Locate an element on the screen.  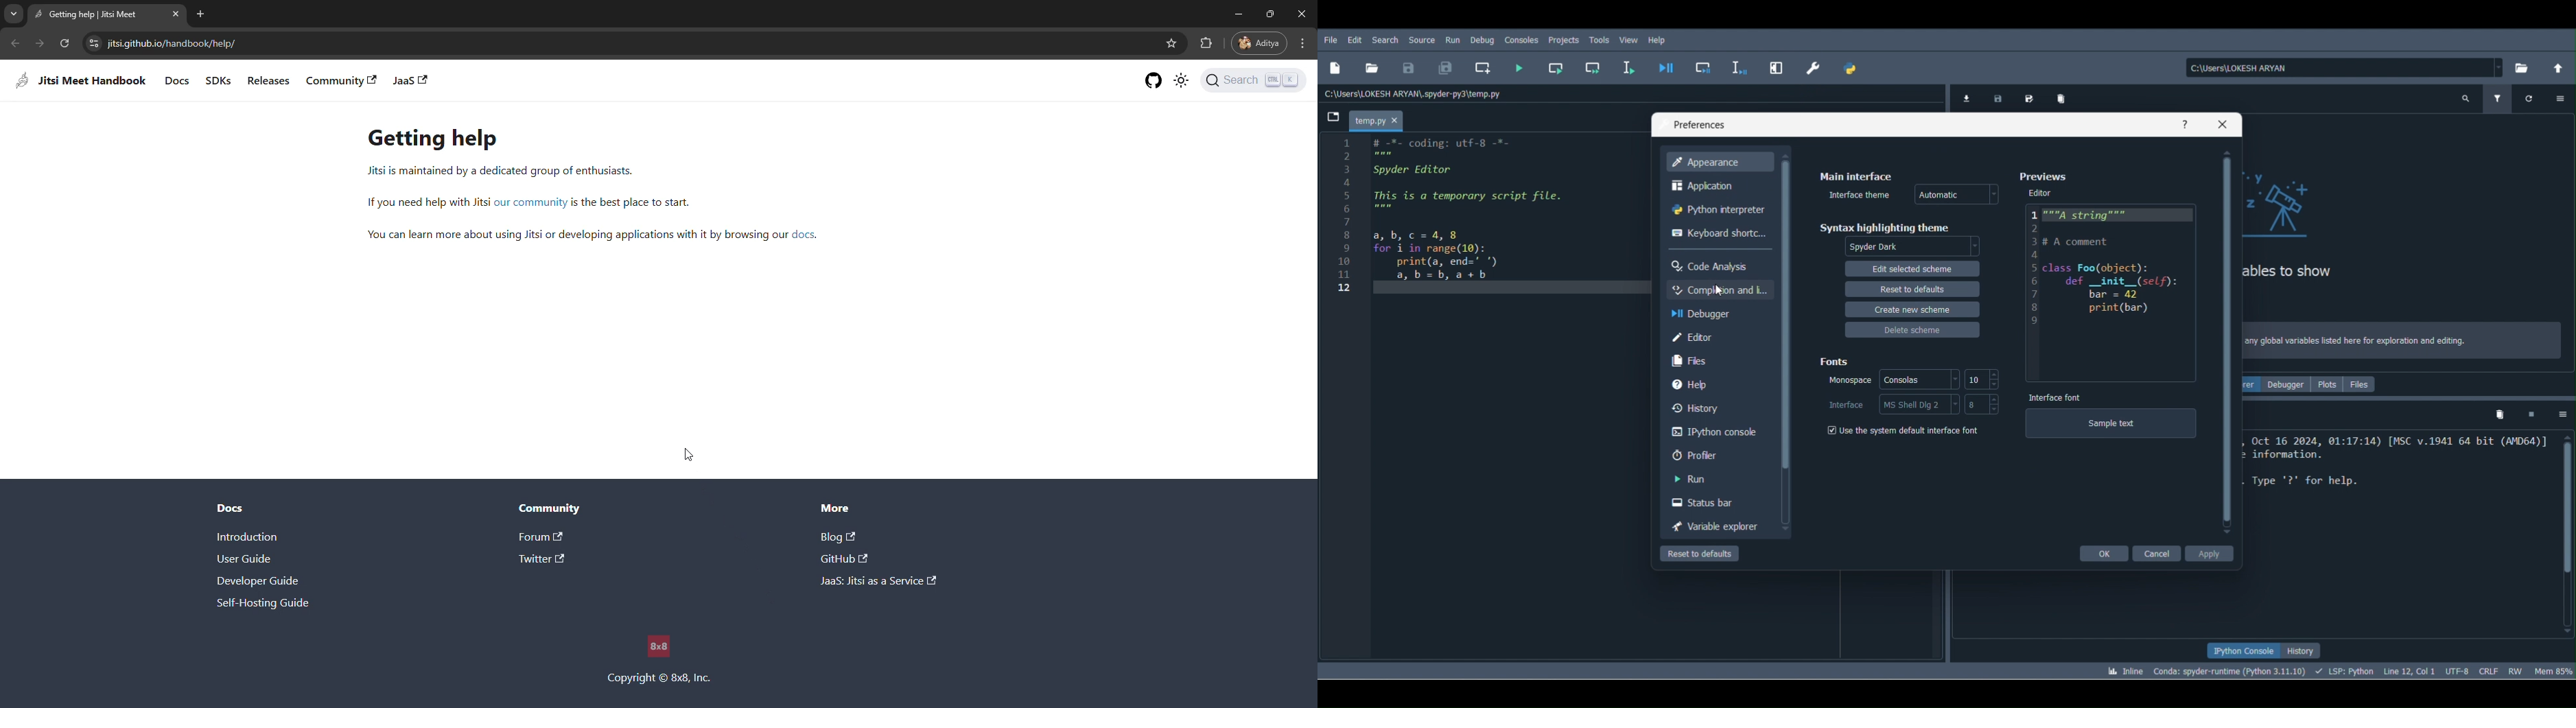
Global memory usage is located at coordinates (2554, 670).